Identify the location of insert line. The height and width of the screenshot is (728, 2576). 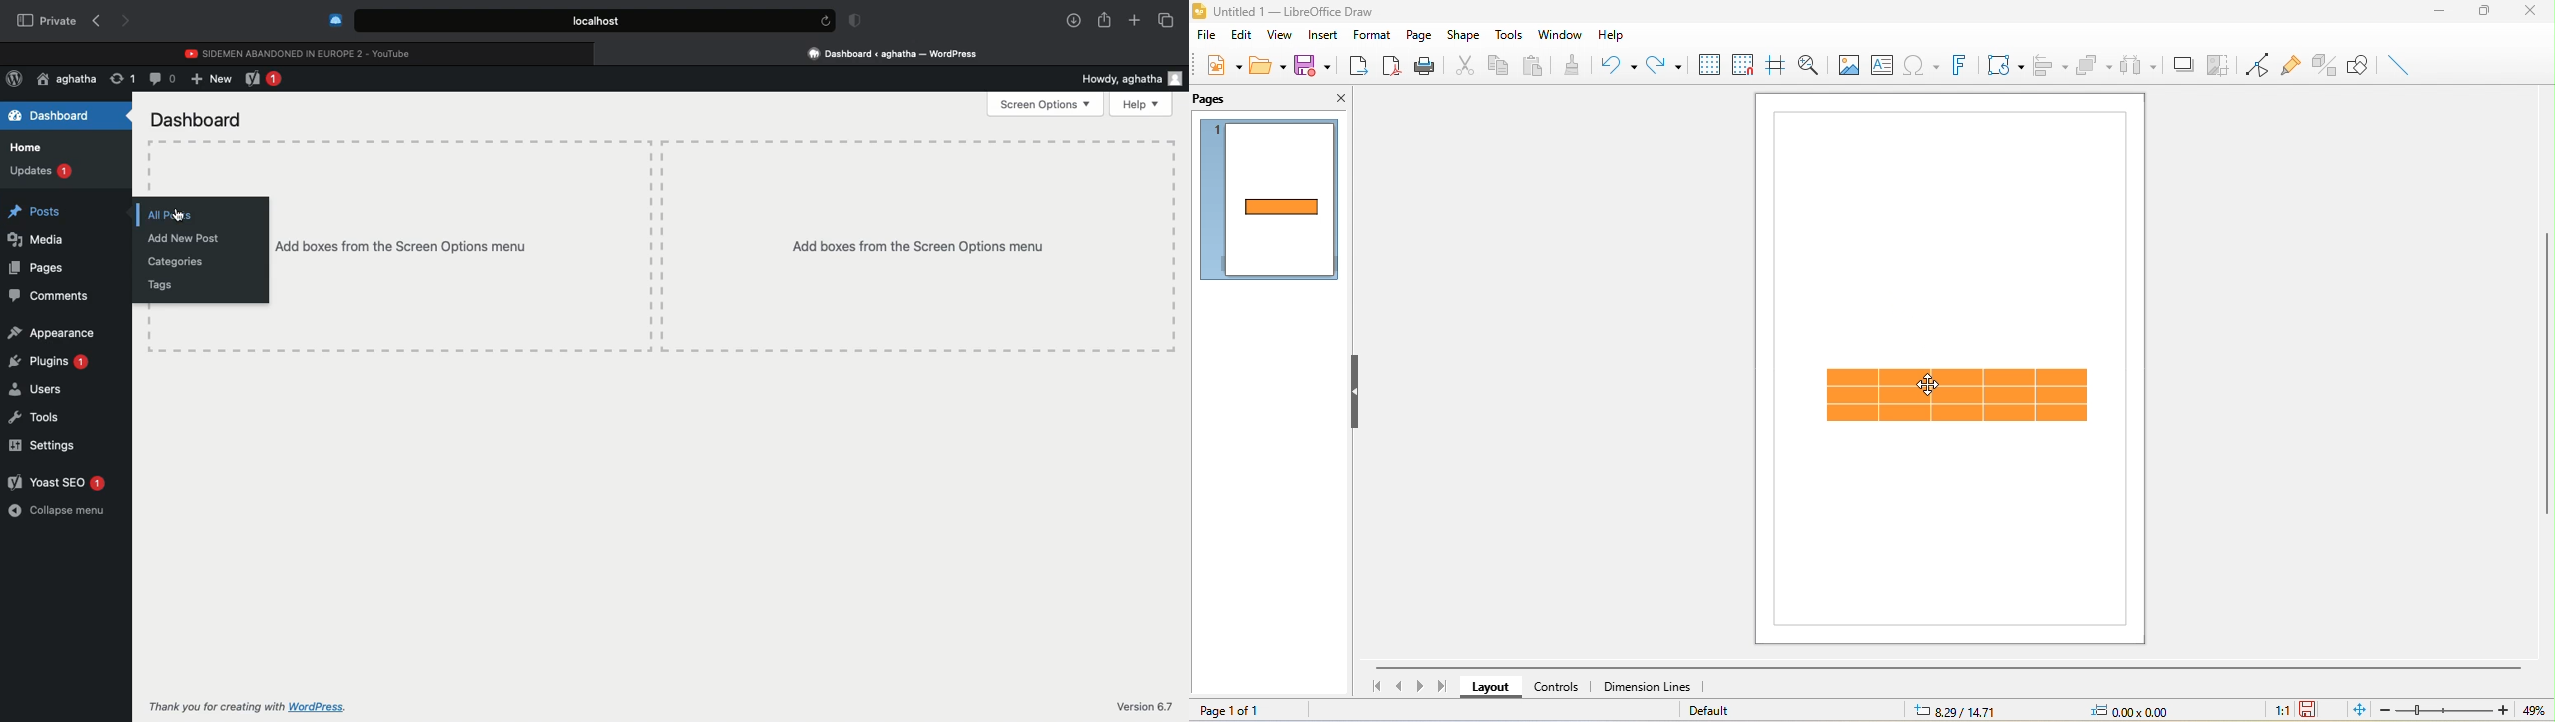
(2398, 64).